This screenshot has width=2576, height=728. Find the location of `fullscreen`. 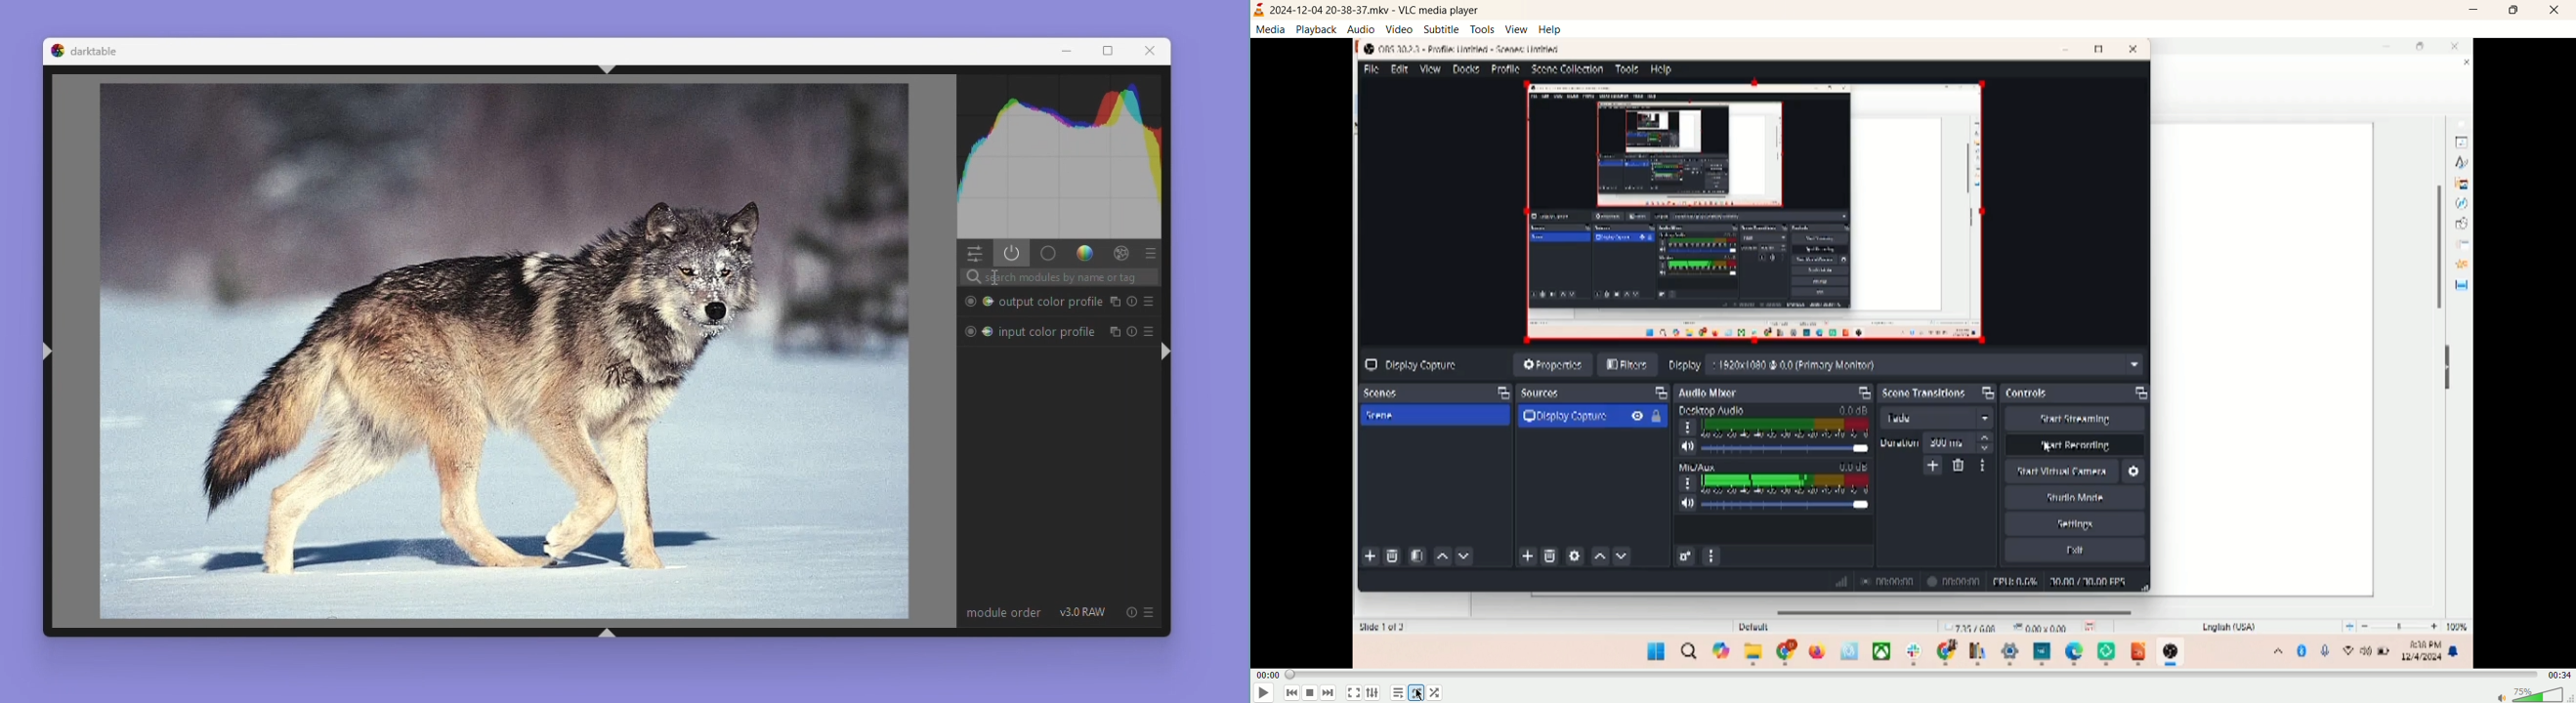

fullscreen is located at coordinates (1355, 693).